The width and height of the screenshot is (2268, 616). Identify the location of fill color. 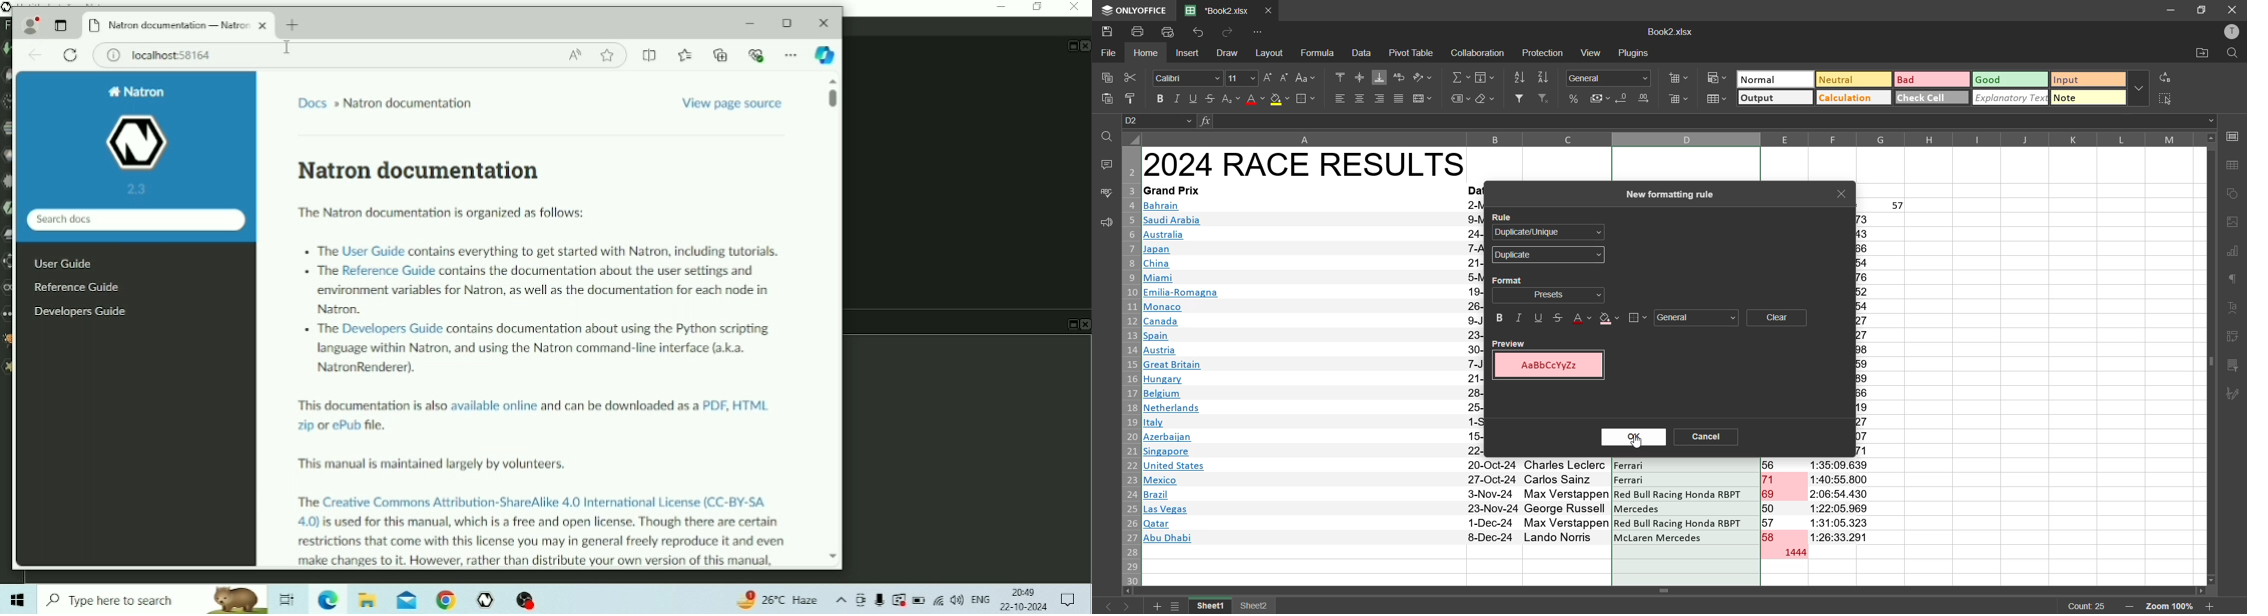
(1280, 100).